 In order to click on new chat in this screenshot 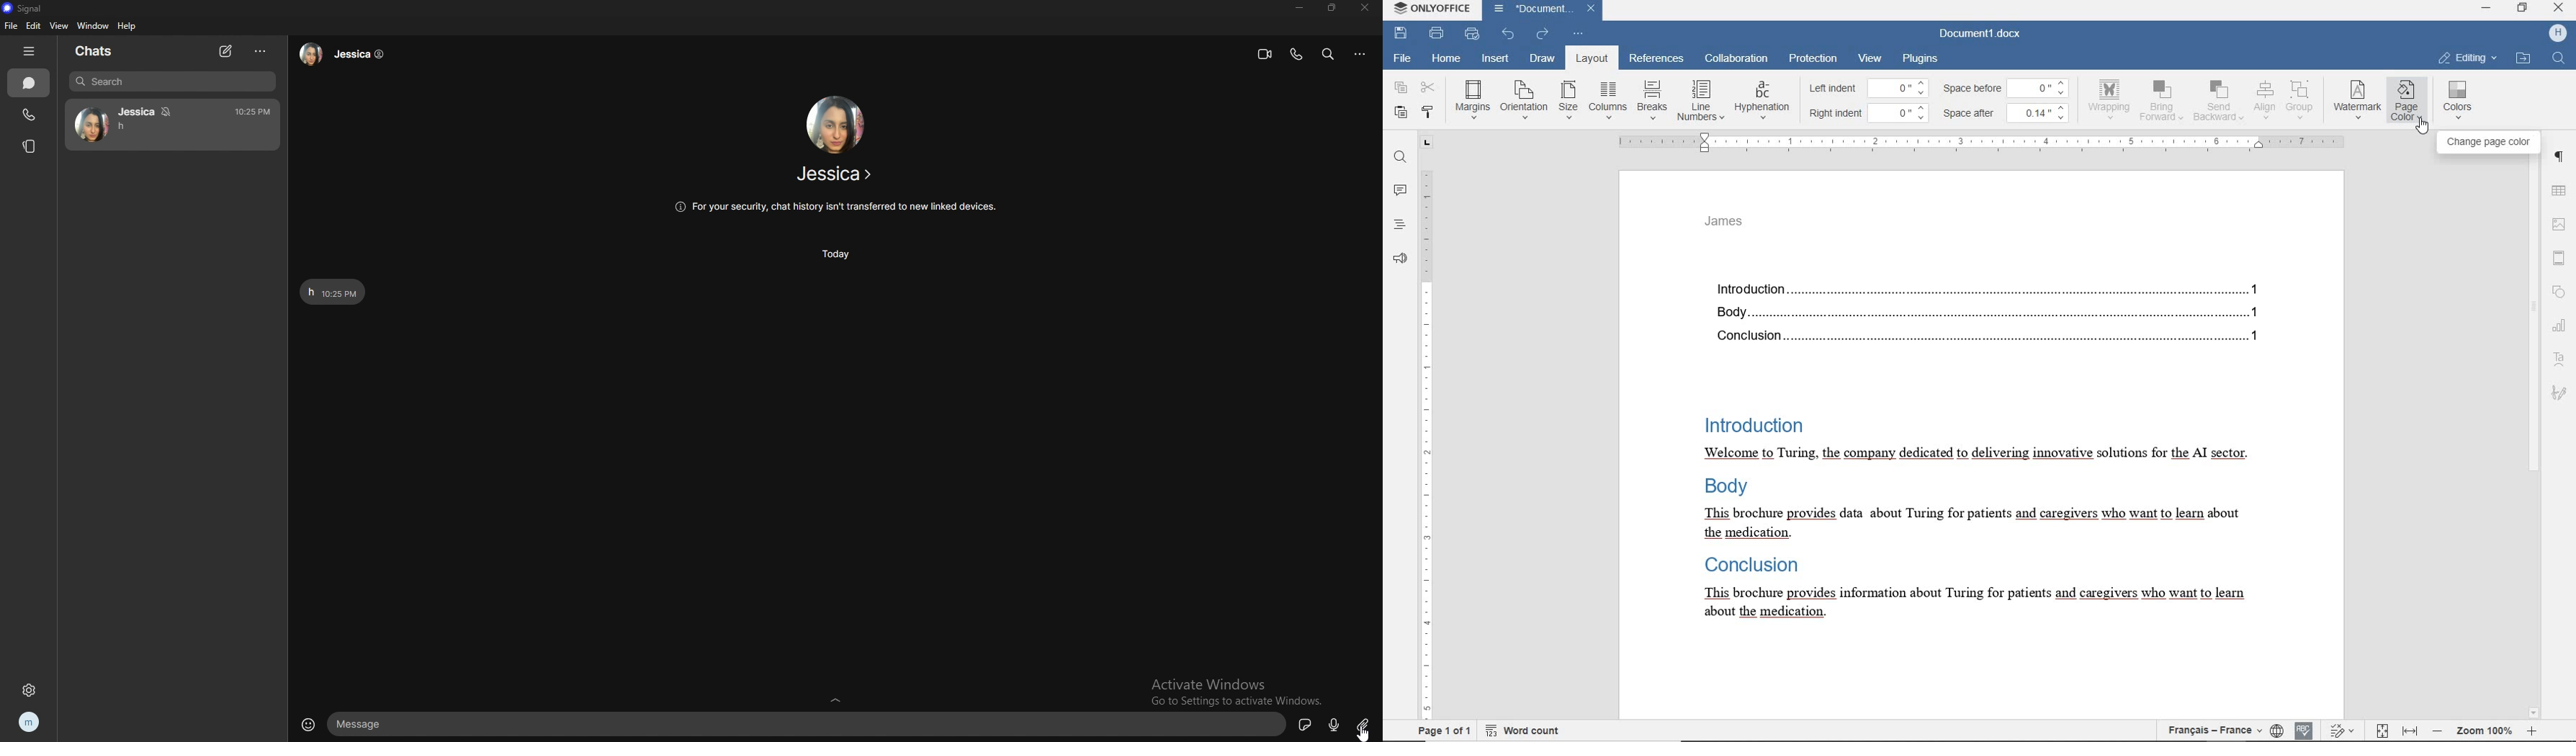, I will do `click(225, 53)`.